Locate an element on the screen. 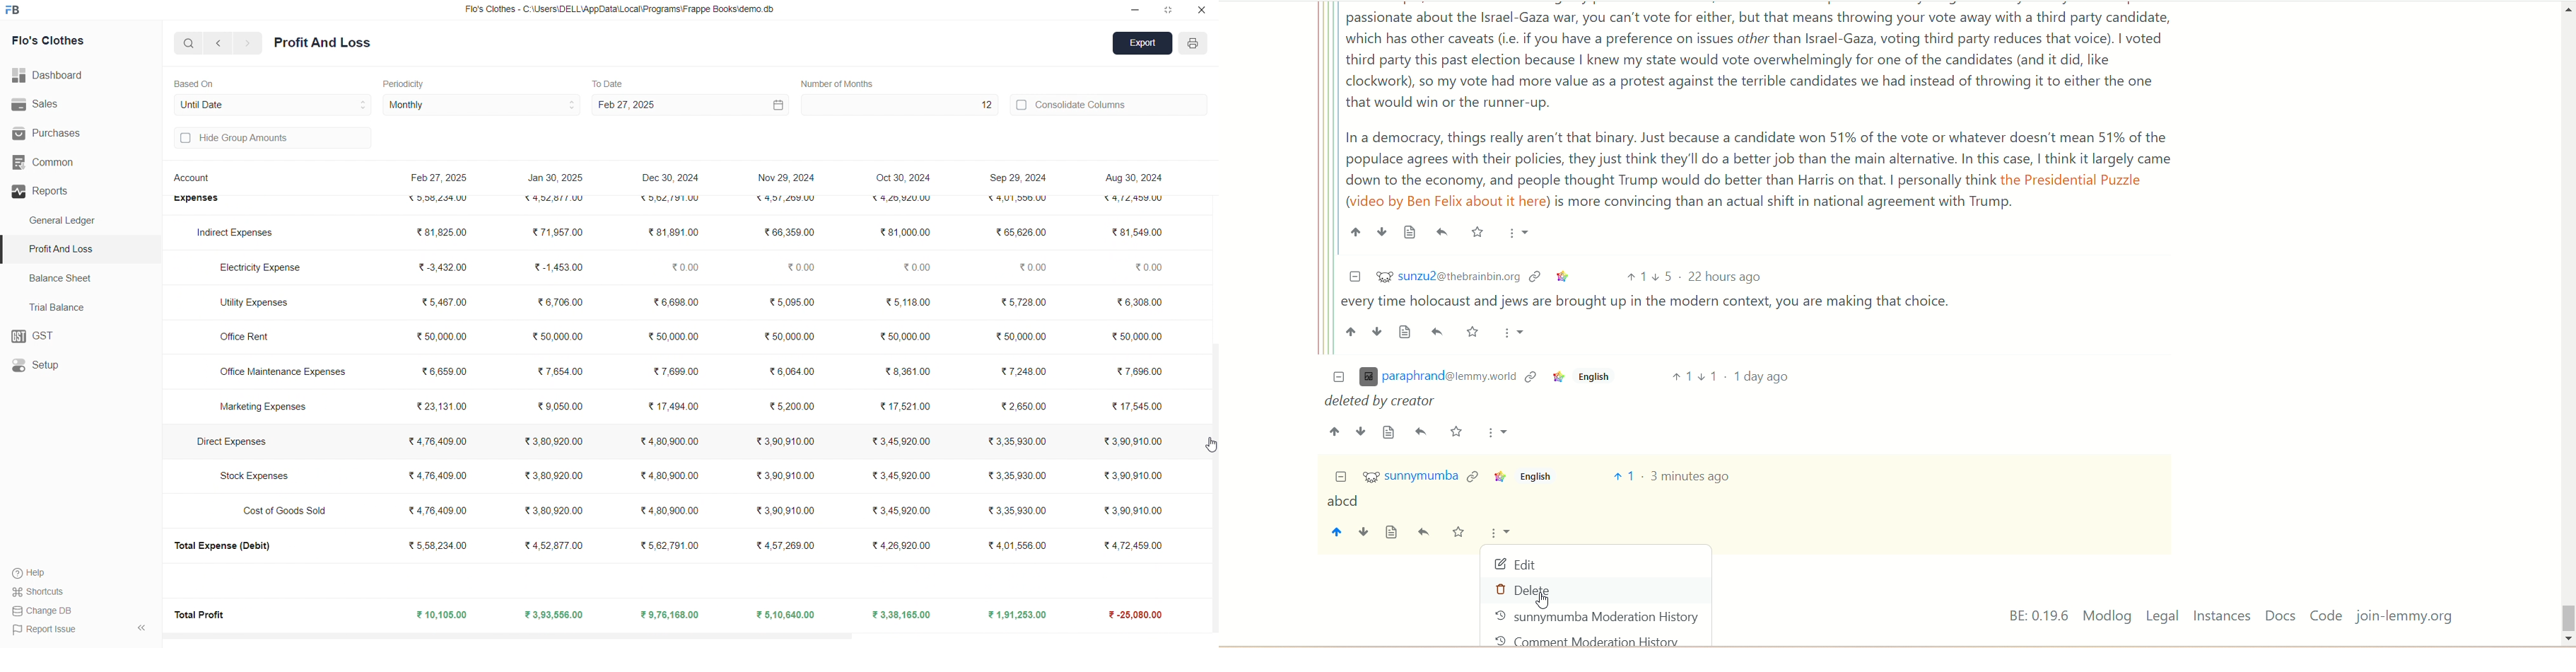 This screenshot has height=672, width=2576. ₹5,58,234.00 is located at coordinates (437, 545).